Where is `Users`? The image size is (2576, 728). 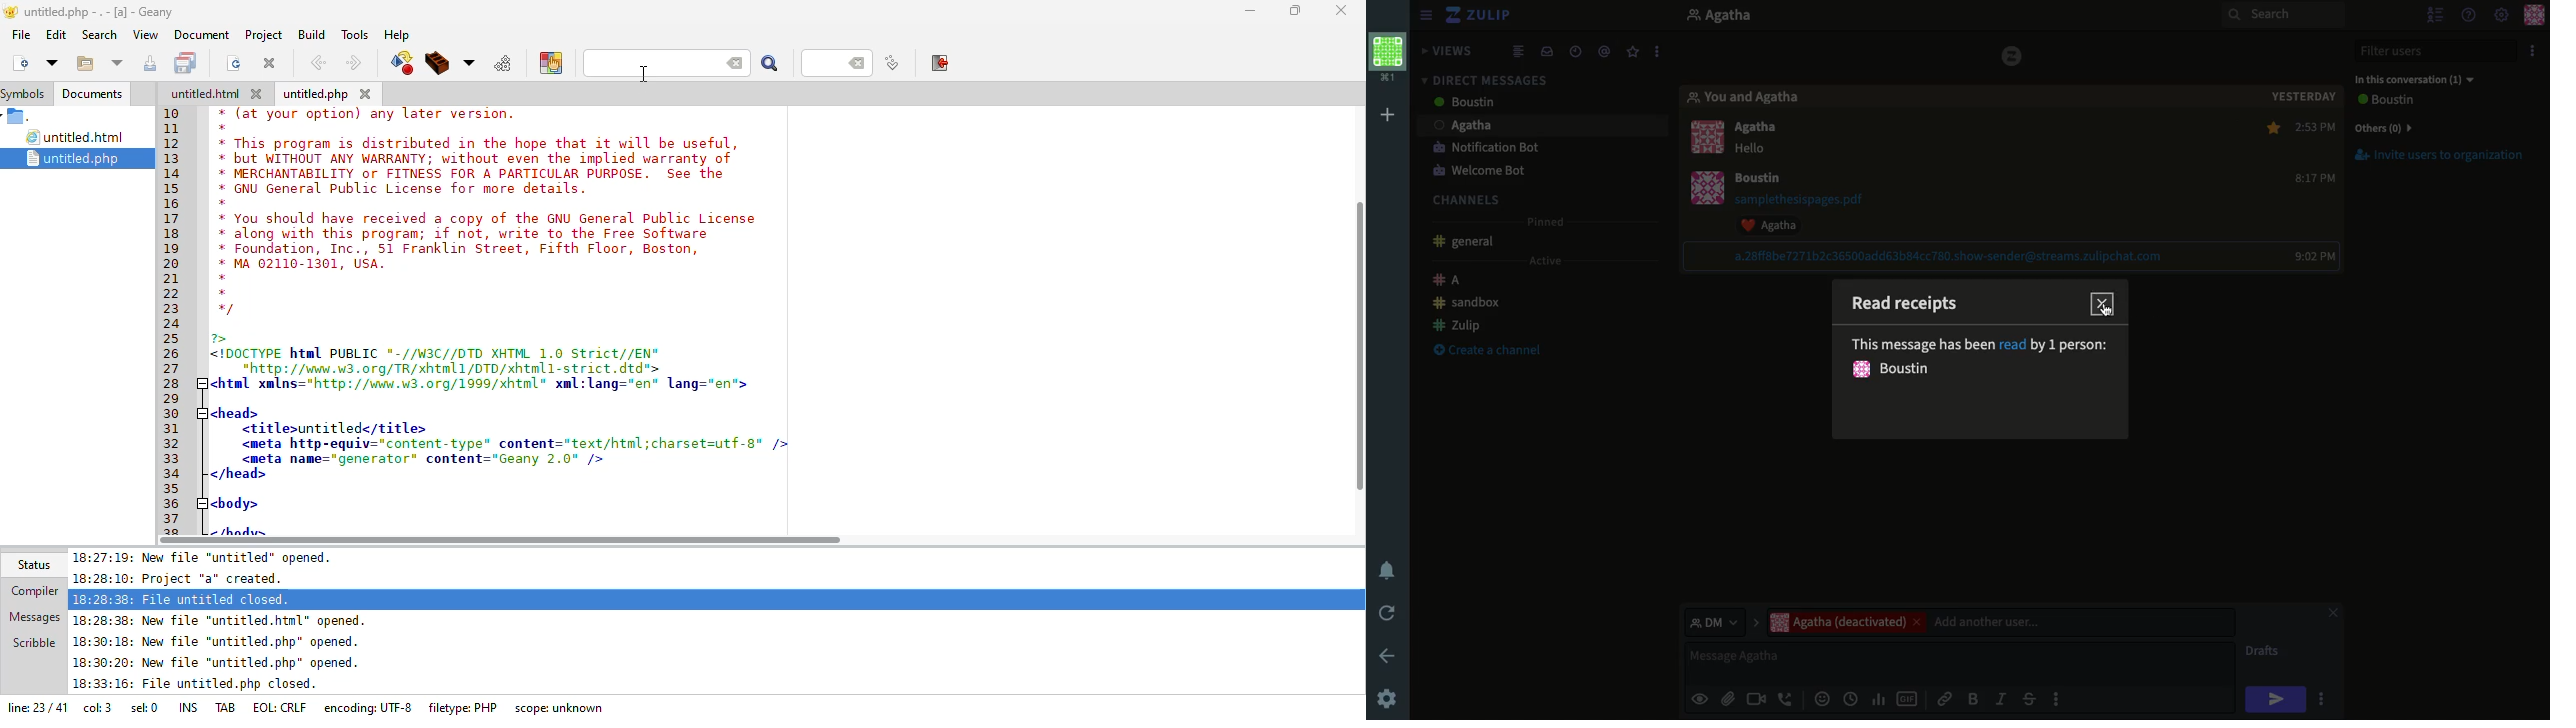 Users is located at coordinates (2000, 622).